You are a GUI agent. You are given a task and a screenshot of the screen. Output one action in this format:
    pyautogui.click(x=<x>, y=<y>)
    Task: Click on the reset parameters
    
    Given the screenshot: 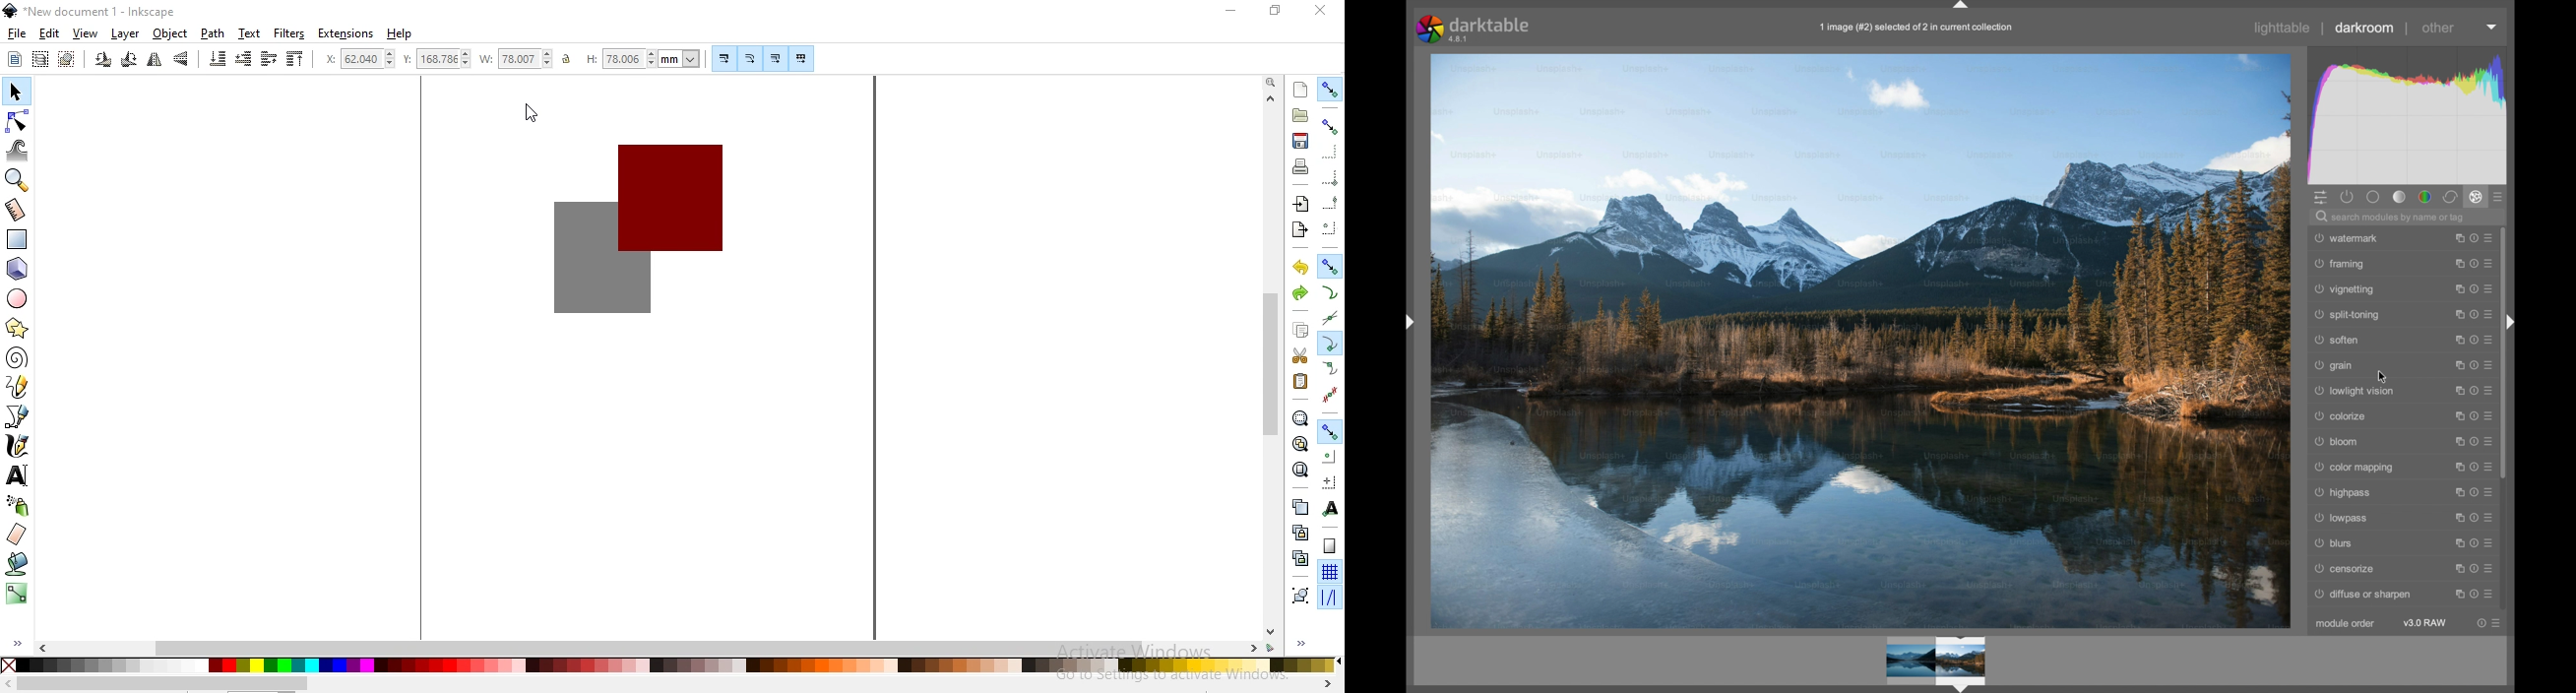 What is the action you would take?
    pyautogui.click(x=2476, y=543)
    